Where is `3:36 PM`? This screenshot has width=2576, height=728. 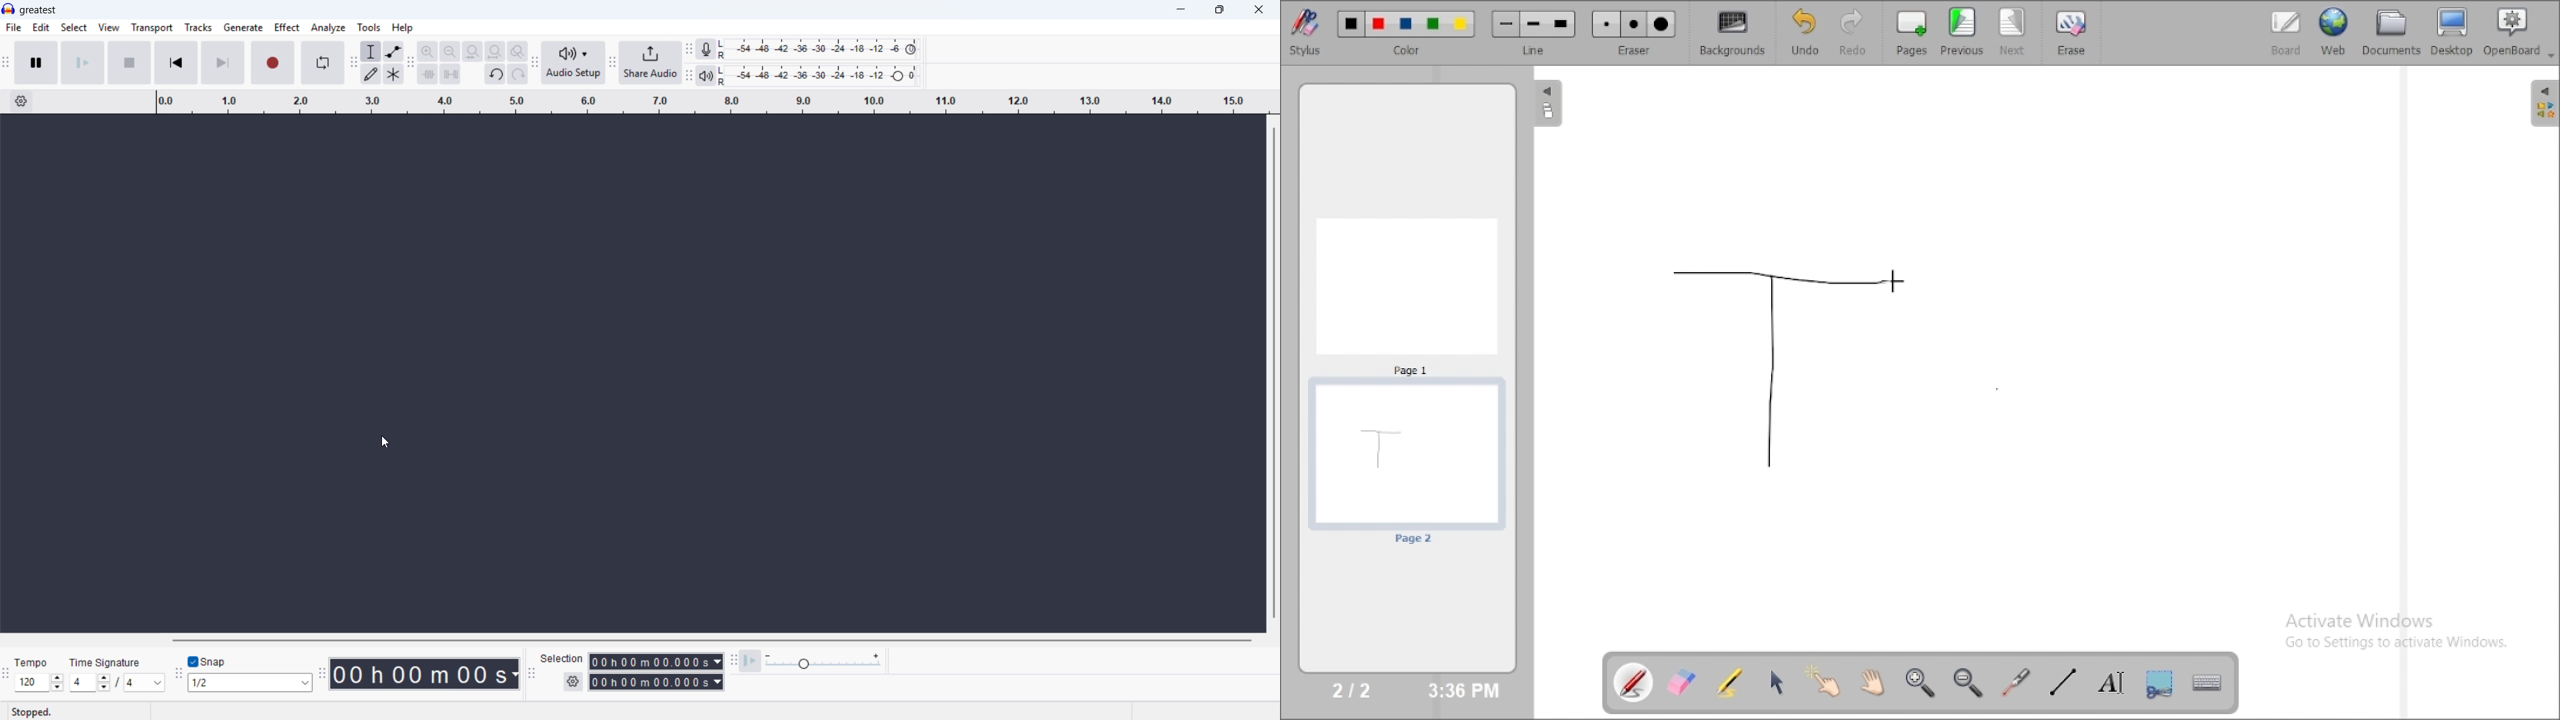
3:36 PM is located at coordinates (1462, 691).